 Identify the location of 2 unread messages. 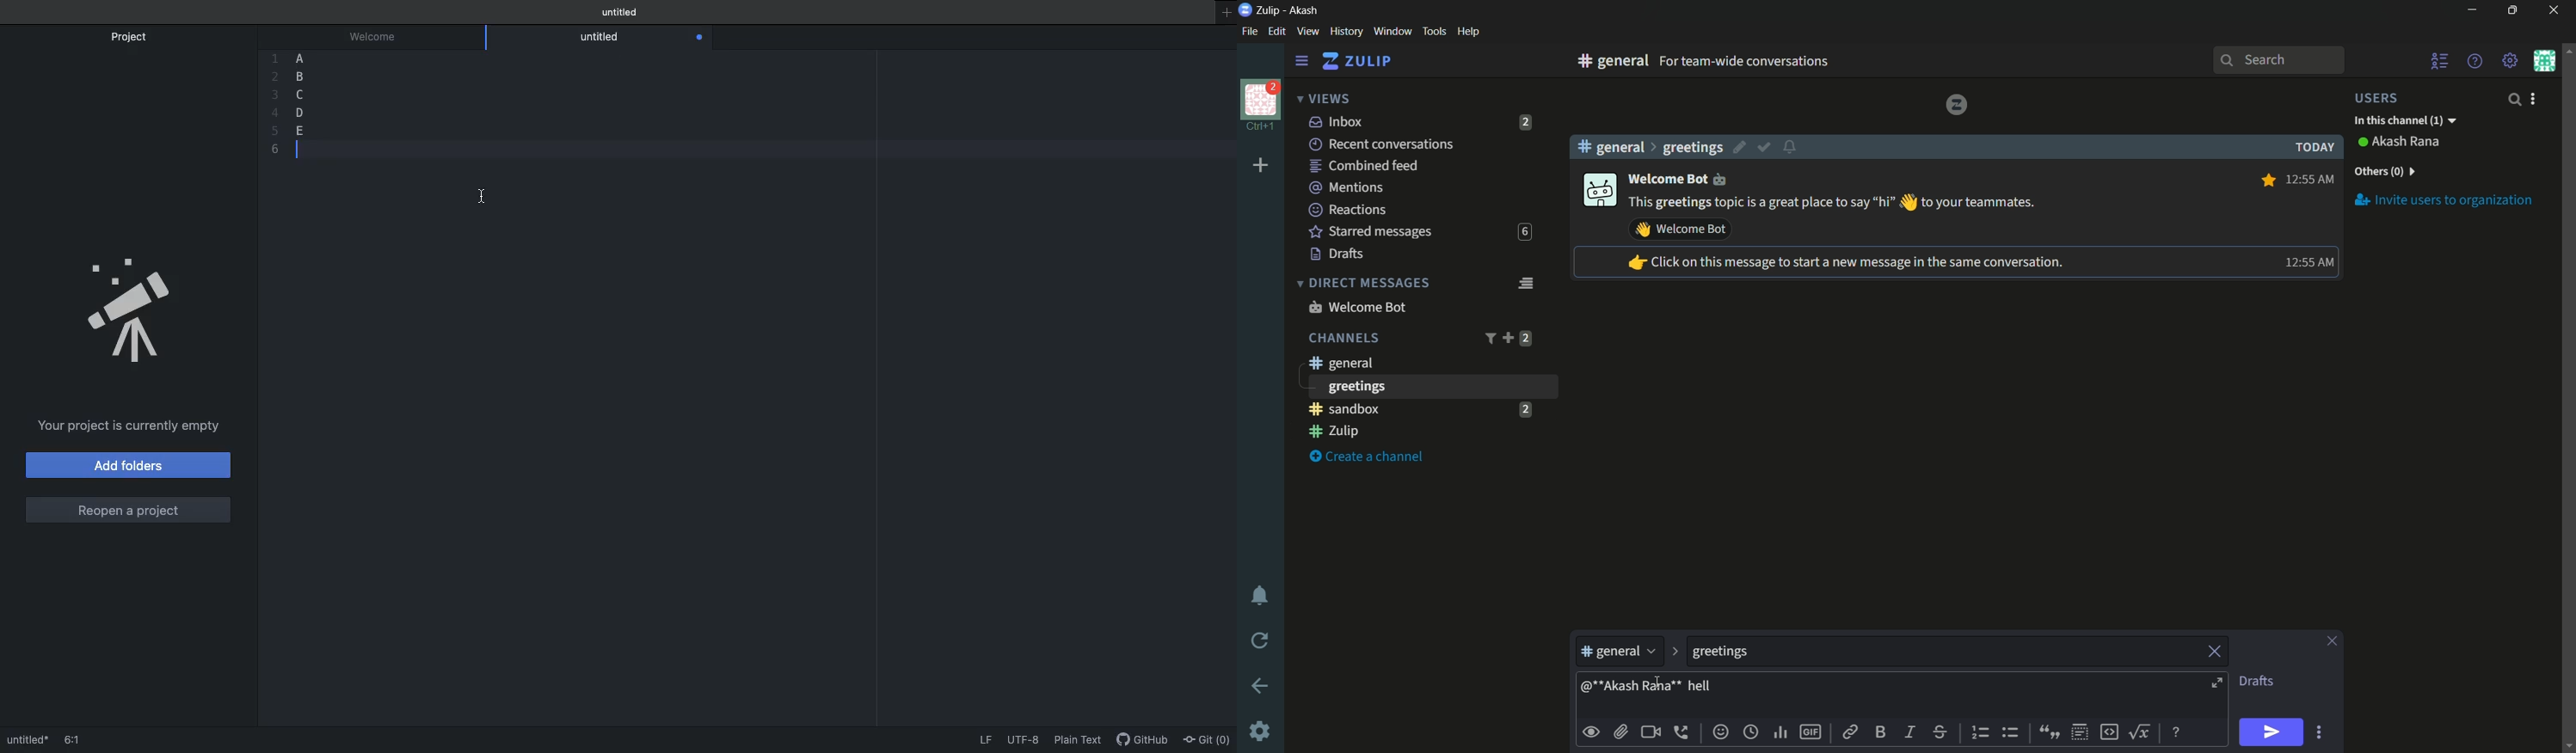
(1526, 122).